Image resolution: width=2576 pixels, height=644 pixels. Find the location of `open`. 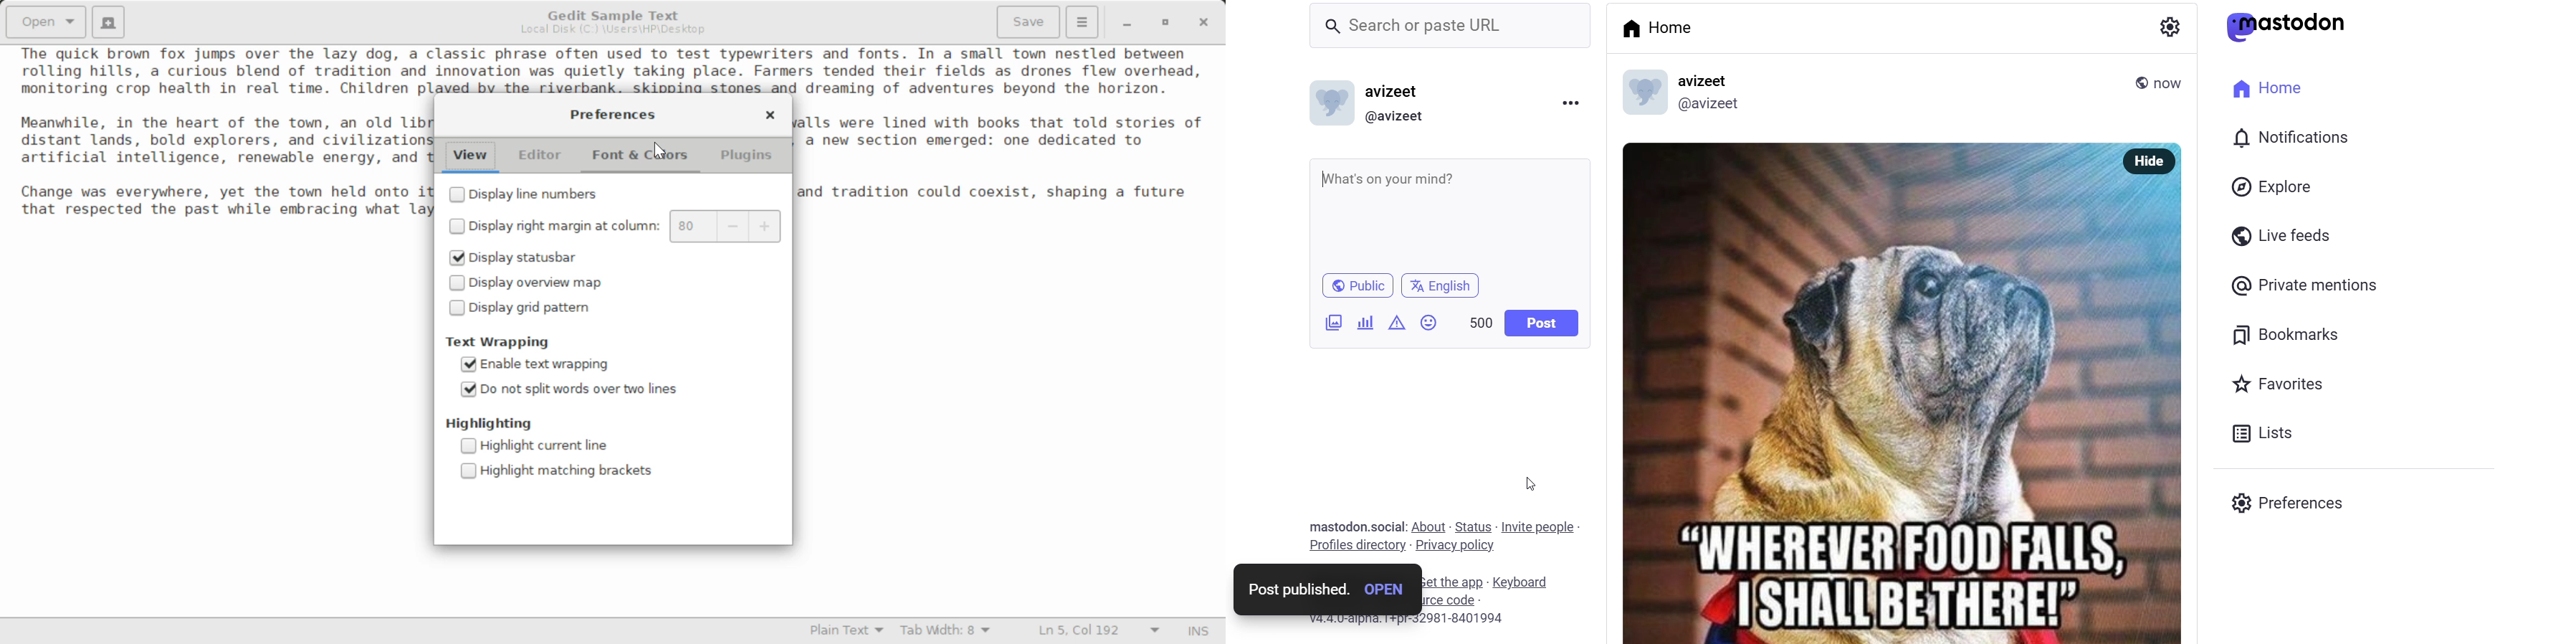

open is located at coordinates (1384, 590).